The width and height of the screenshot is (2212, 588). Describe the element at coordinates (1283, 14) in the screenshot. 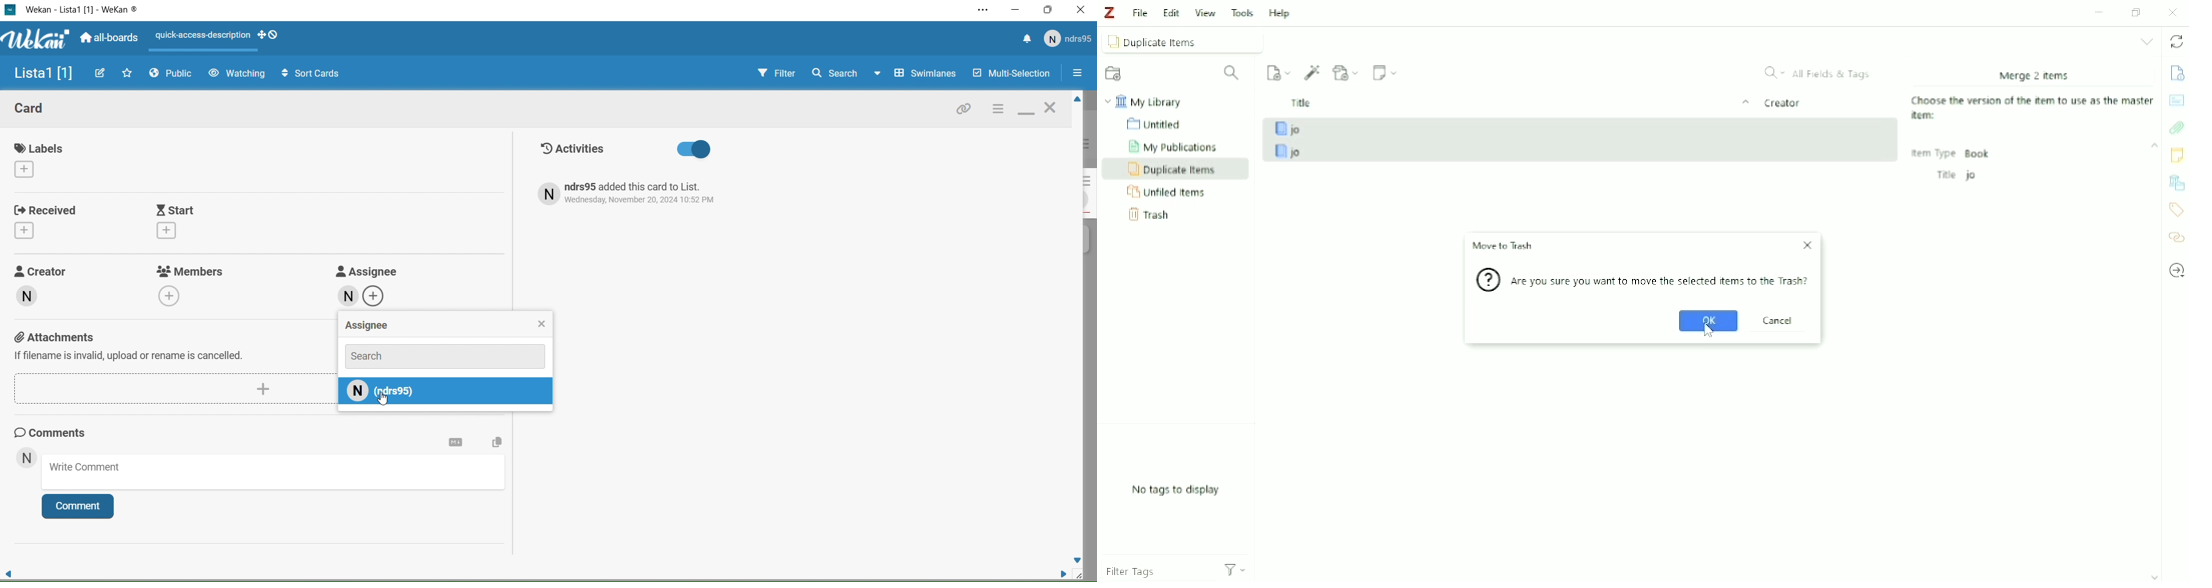

I see `Help` at that location.